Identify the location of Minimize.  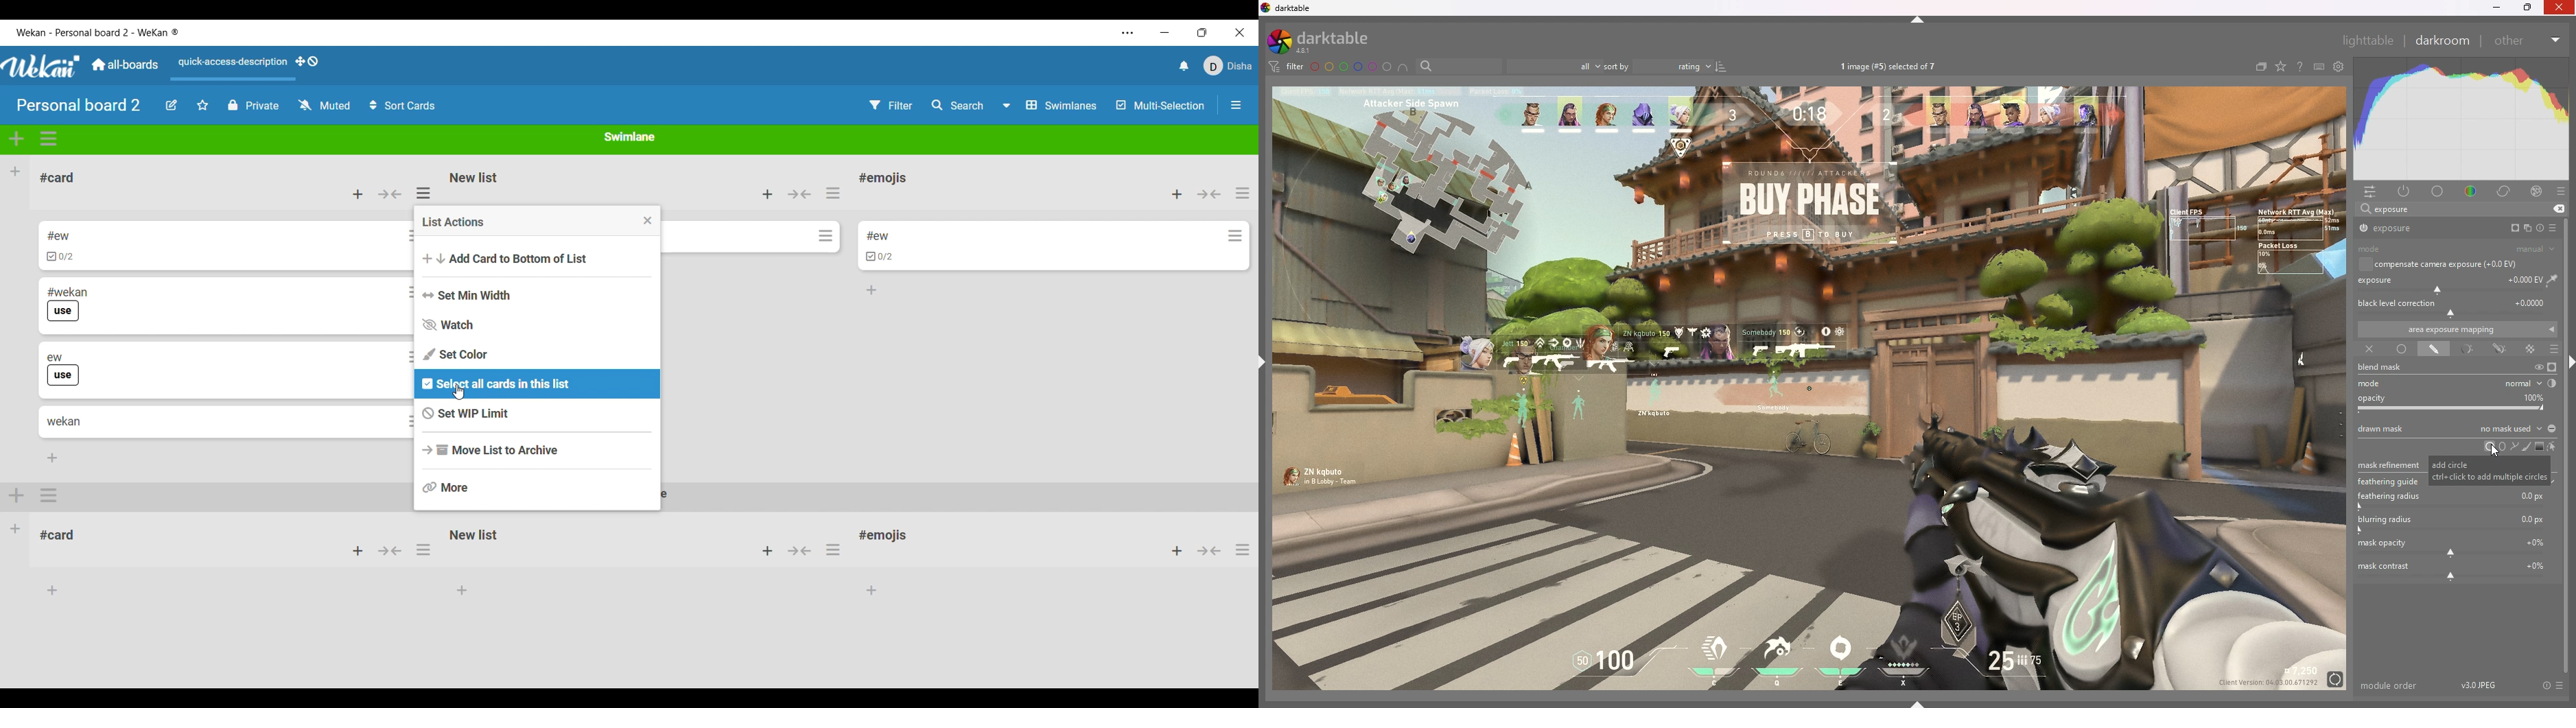
(1165, 32).